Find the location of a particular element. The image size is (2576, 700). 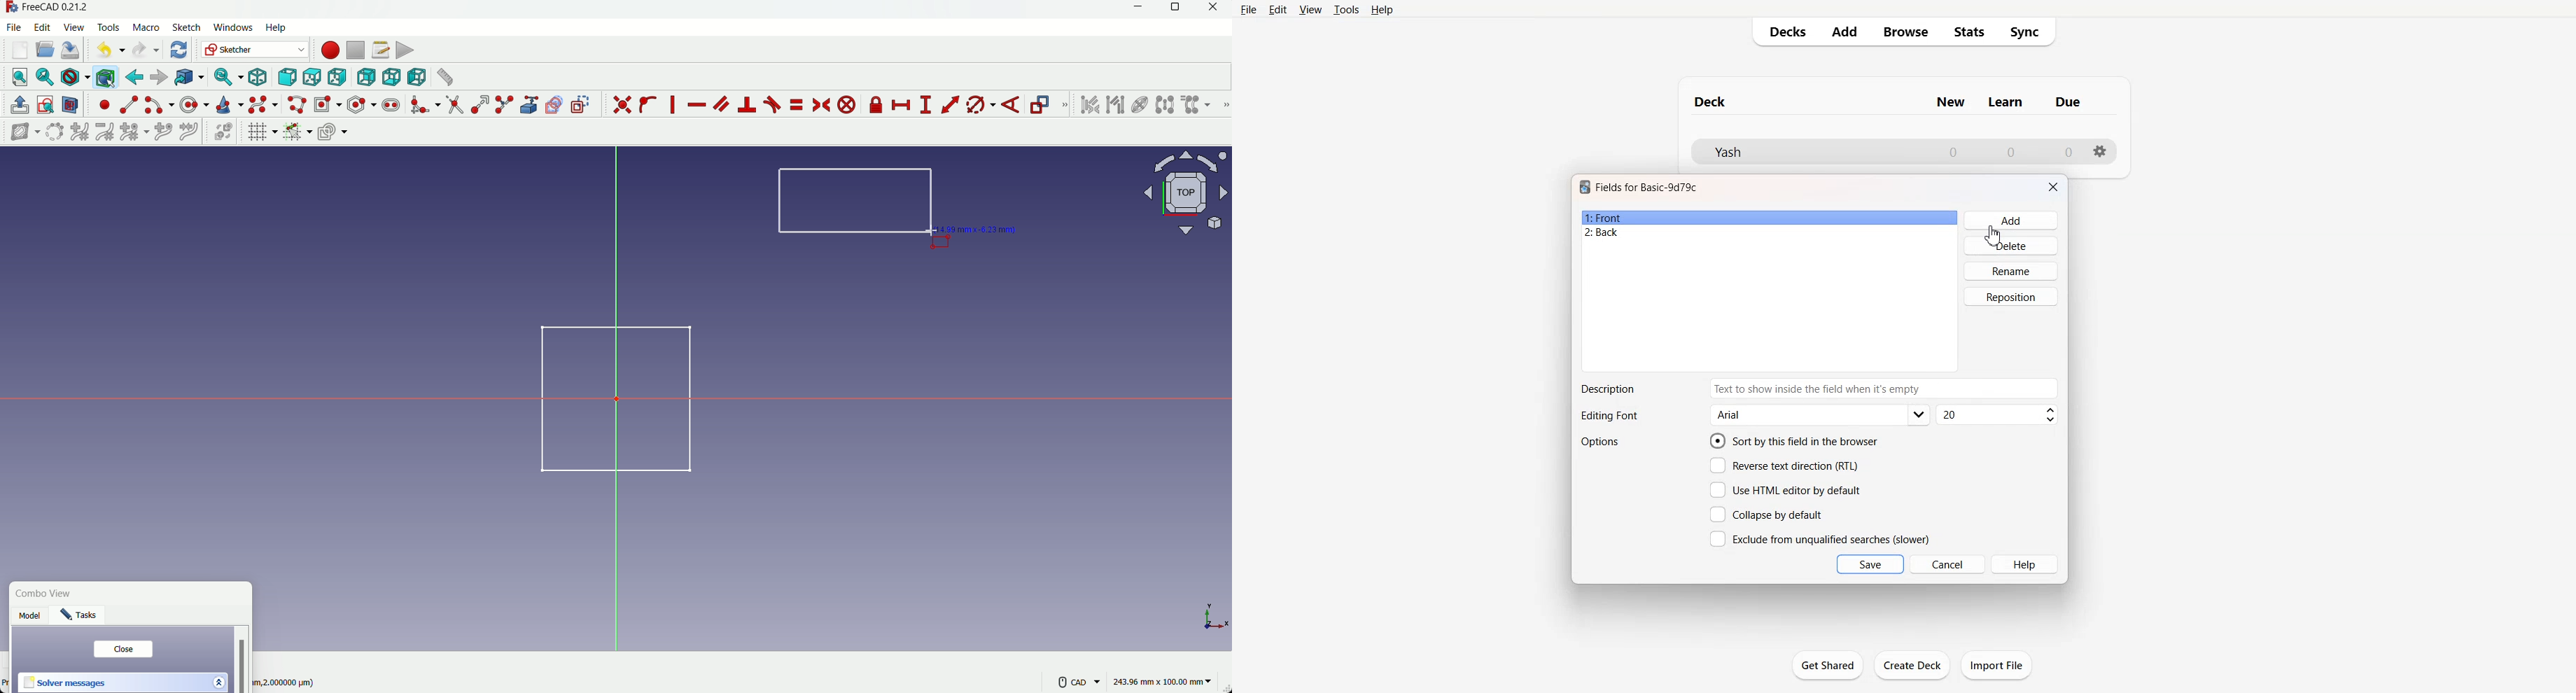

create point is located at coordinates (105, 105).